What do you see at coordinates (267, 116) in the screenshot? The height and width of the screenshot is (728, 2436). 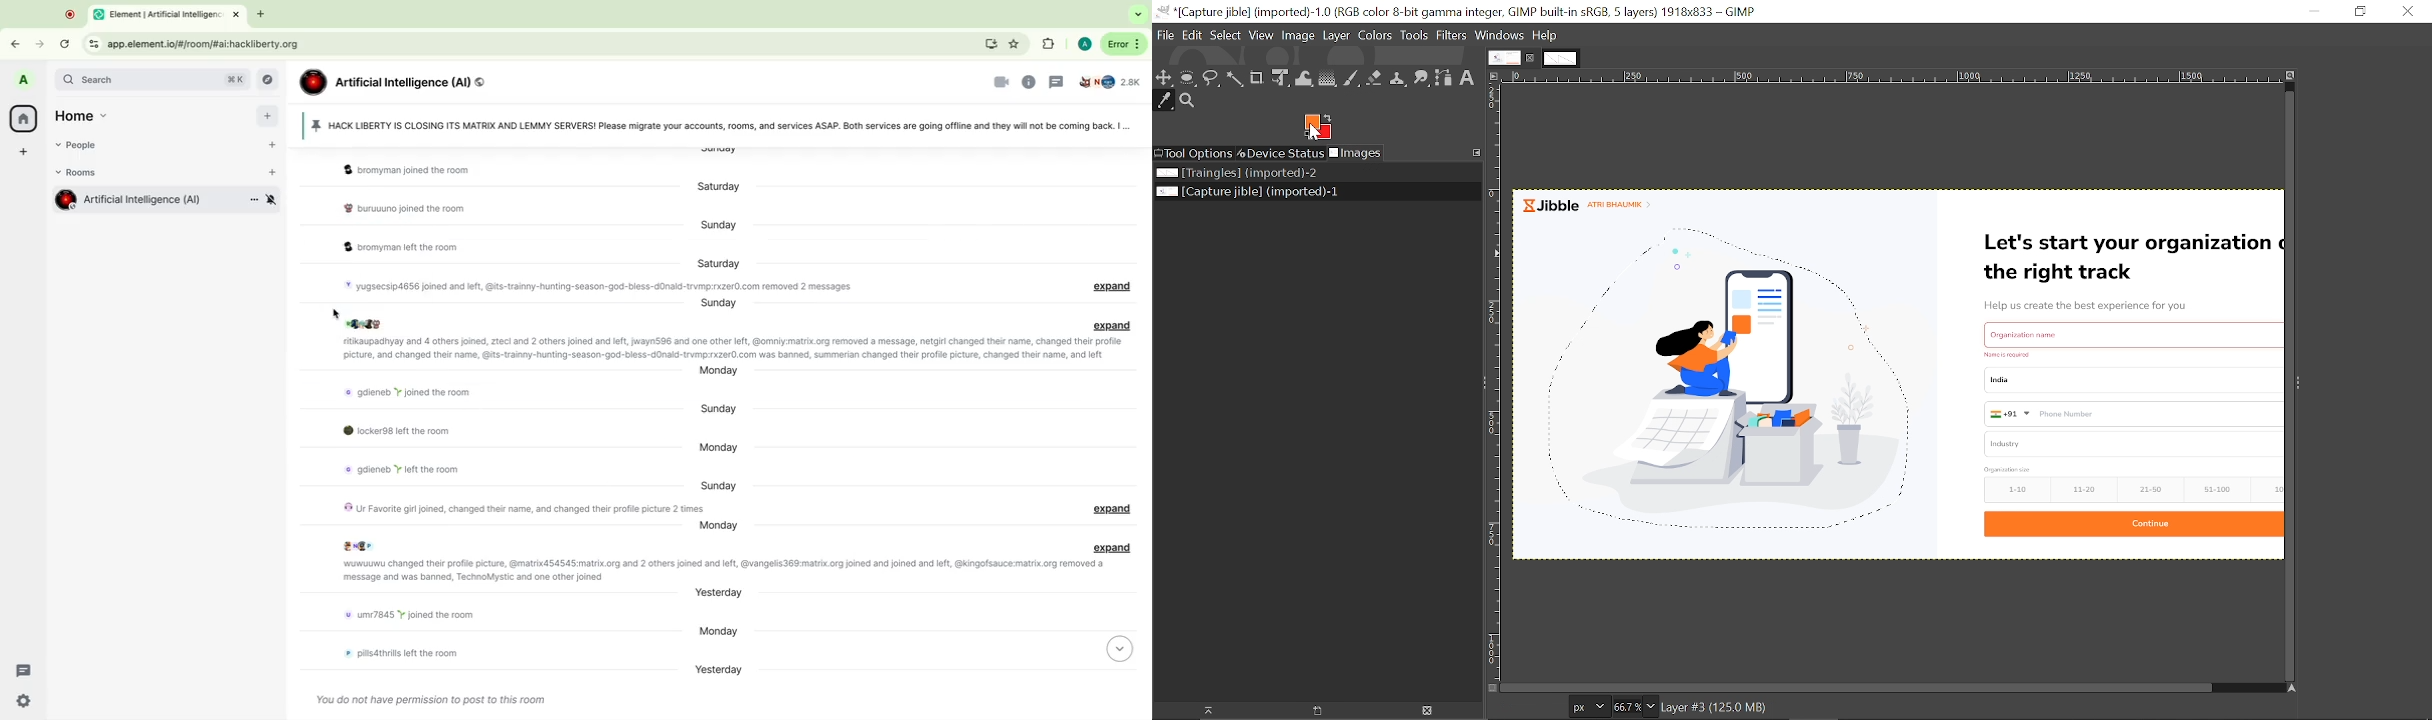 I see `Add` at bounding box center [267, 116].